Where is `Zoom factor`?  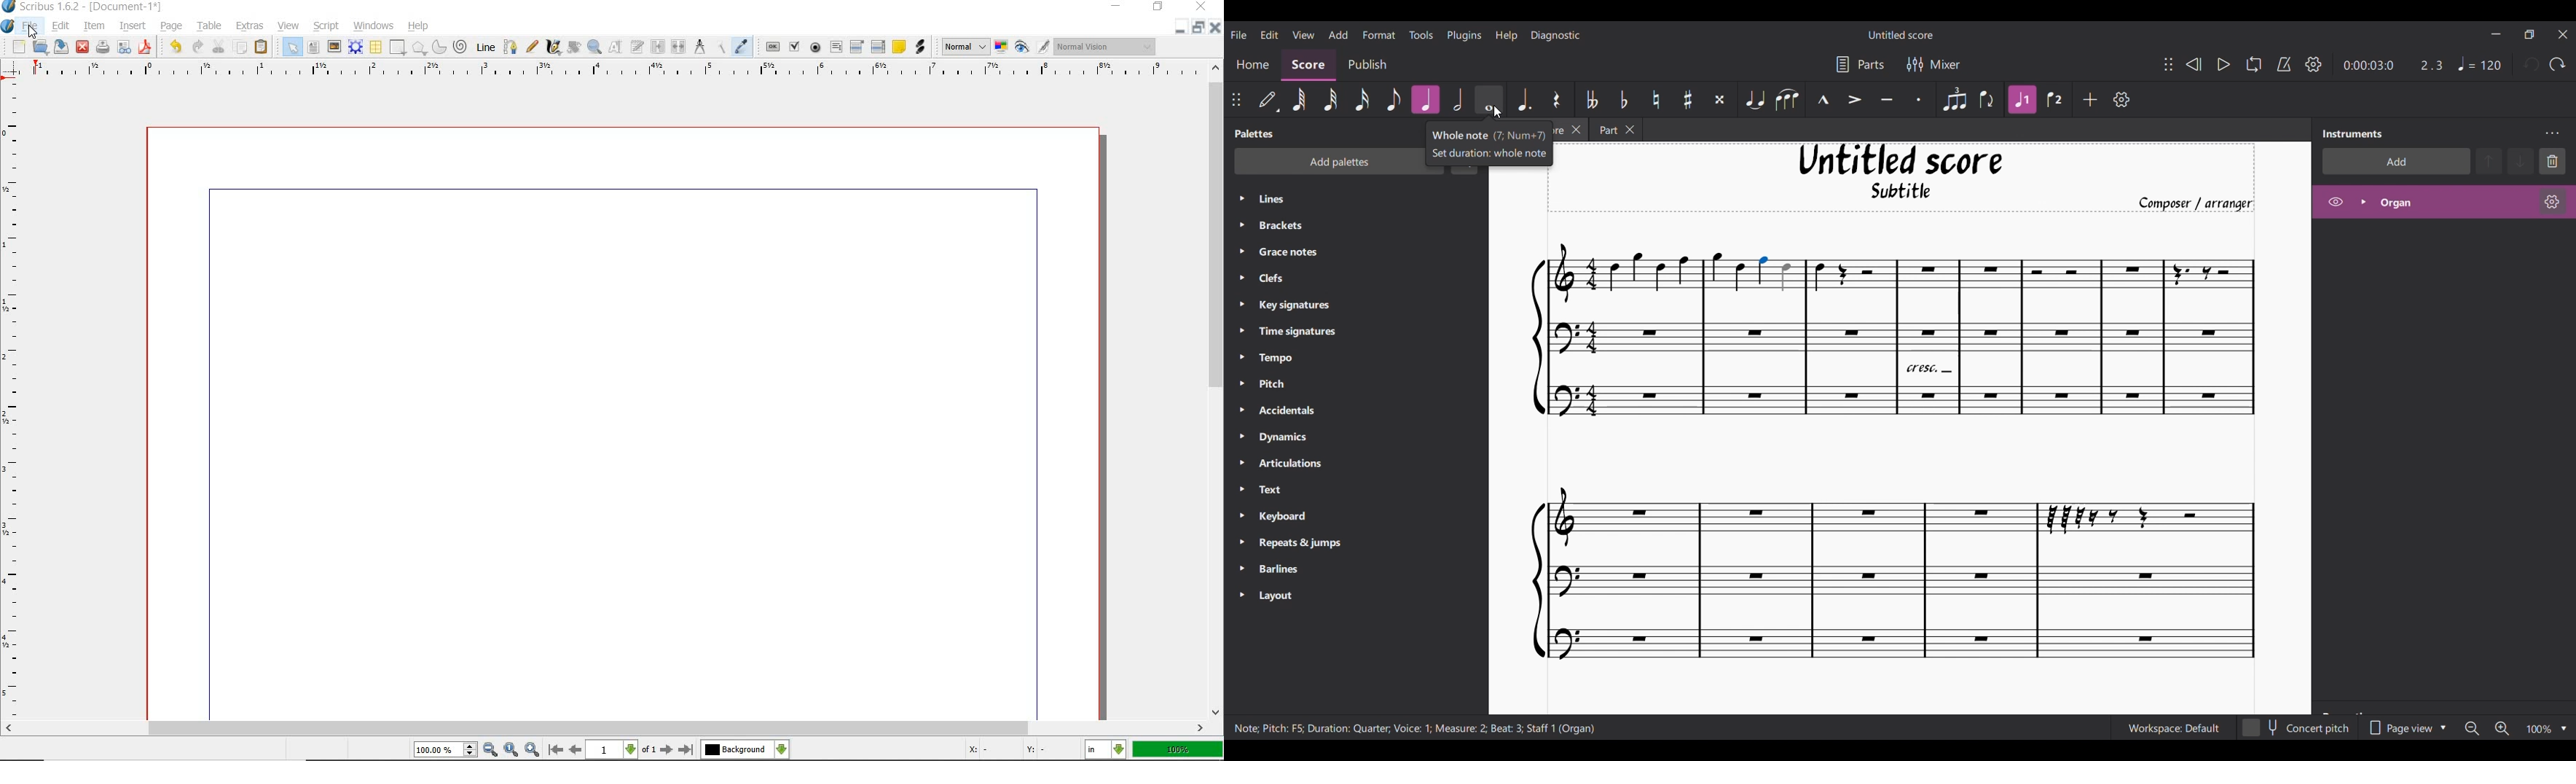
Zoom factor is located at coordinates (2539, 729).